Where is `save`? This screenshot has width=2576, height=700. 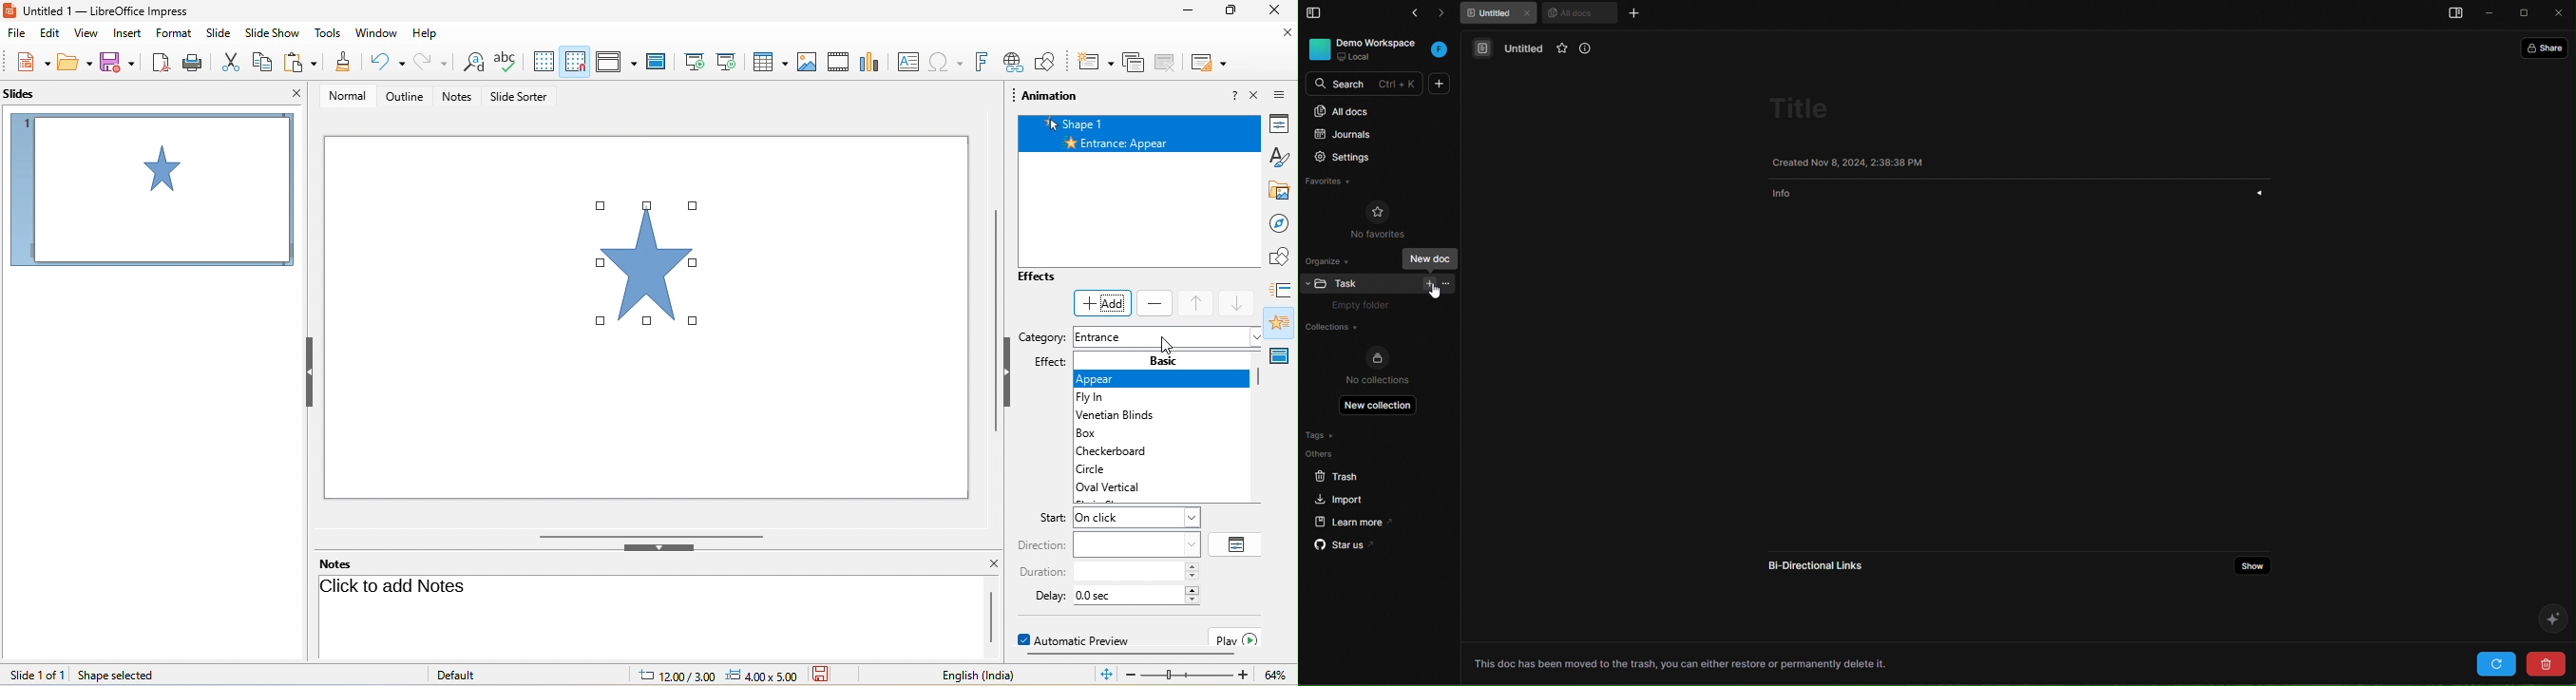
save is located at coordinates (117, 63).